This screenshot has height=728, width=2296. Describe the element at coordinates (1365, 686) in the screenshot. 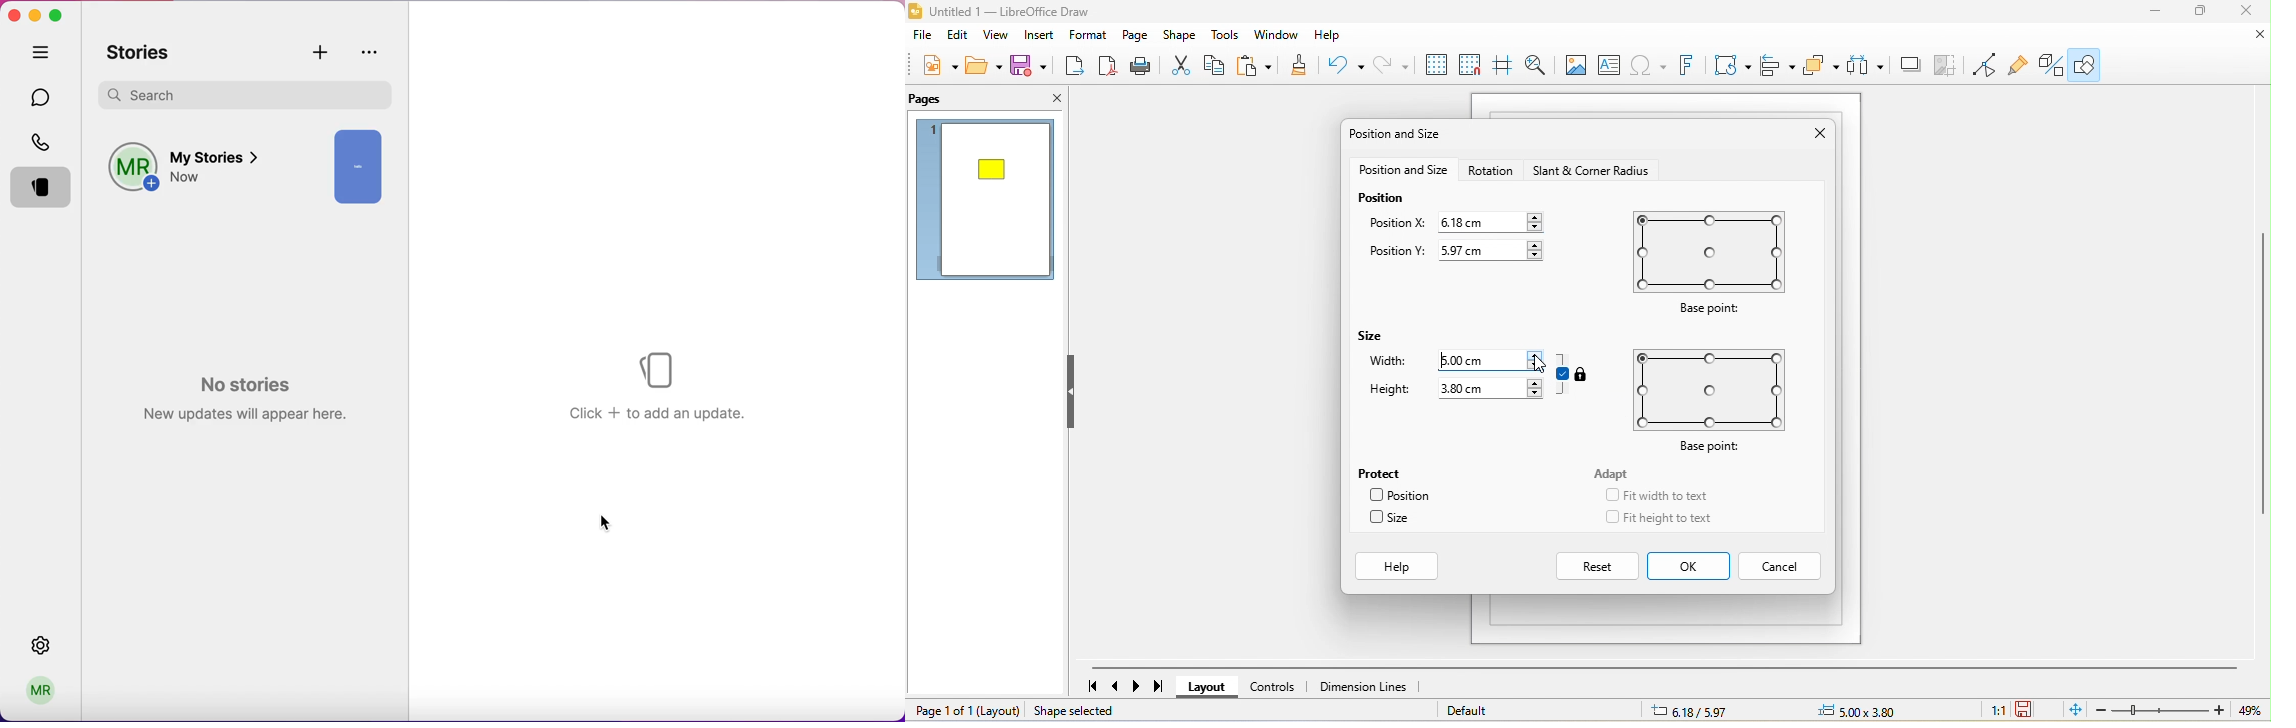

I see `dimension lines` at that location.